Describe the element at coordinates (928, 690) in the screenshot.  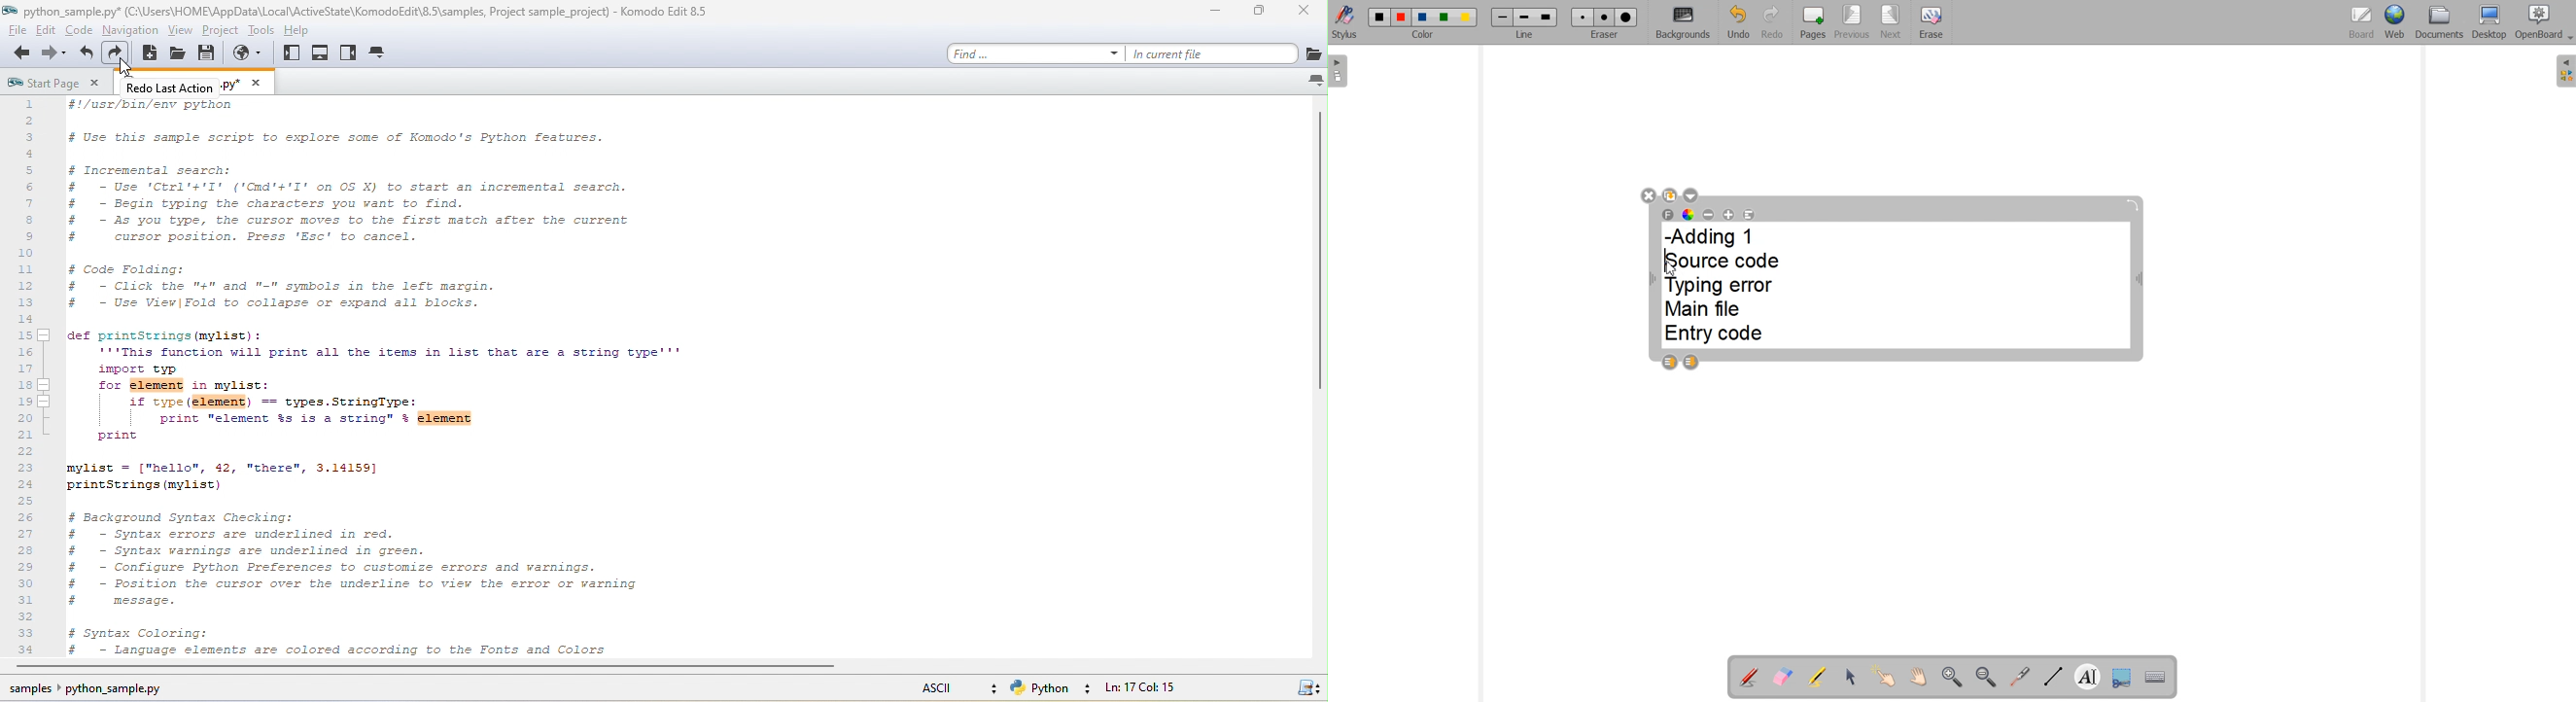
I see `ASCII` at that location.